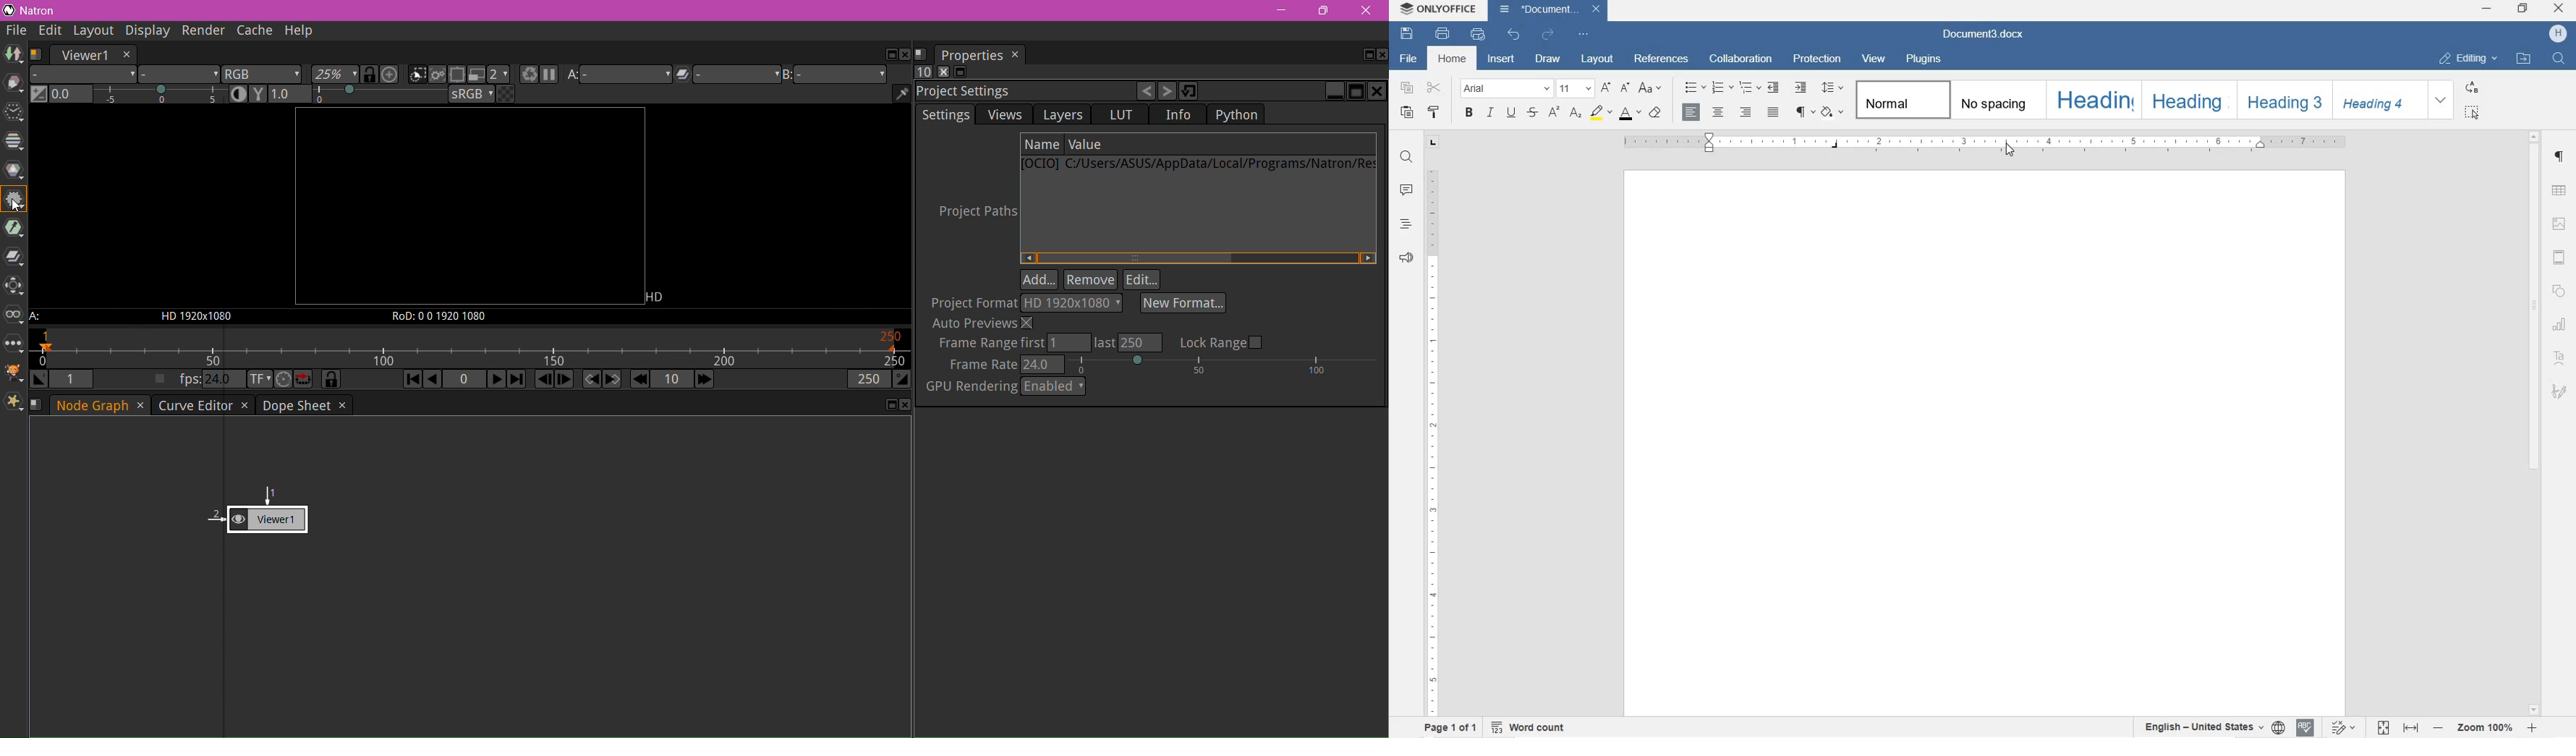 This screenshot has height=756, width=2576. Describe the element at coordinates (1165, 364) in the screenshot. I see `Set the Frame Rate` at that location.